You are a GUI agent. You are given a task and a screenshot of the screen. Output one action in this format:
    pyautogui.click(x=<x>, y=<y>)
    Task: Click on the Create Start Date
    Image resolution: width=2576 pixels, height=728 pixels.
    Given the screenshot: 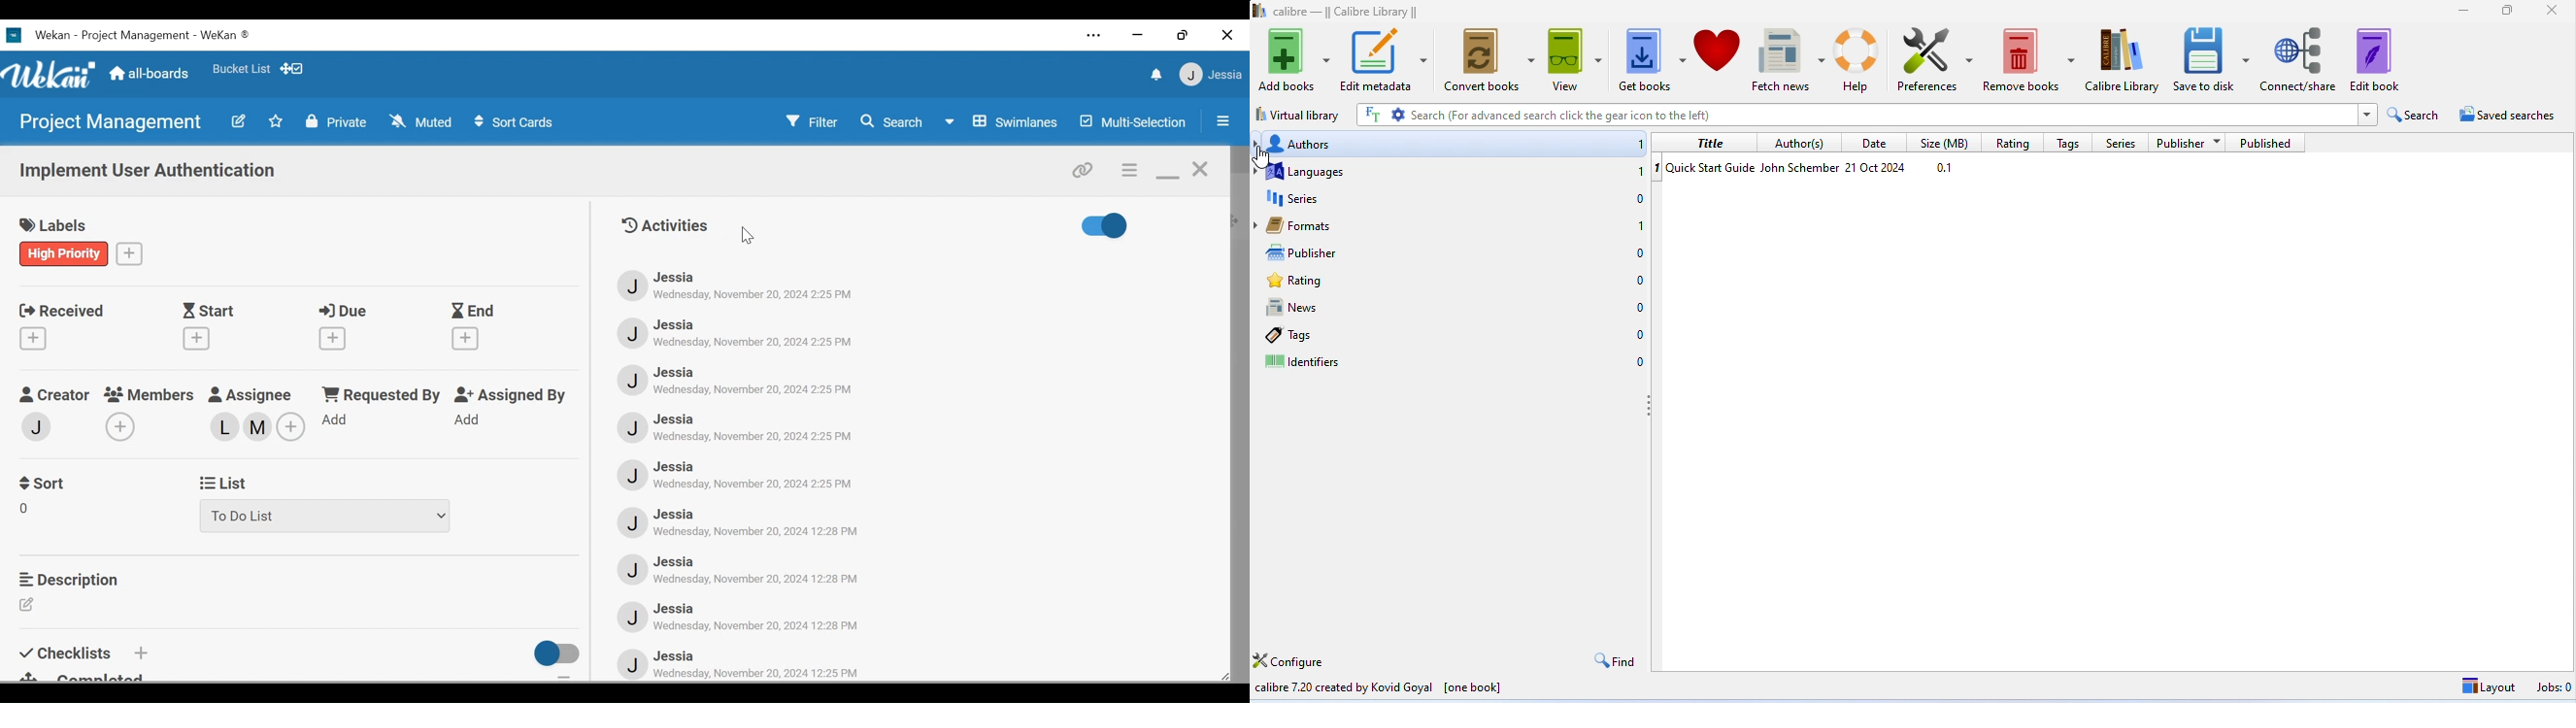 What is the action you would take?
    pyautogui.click(x=197, y=339)
    